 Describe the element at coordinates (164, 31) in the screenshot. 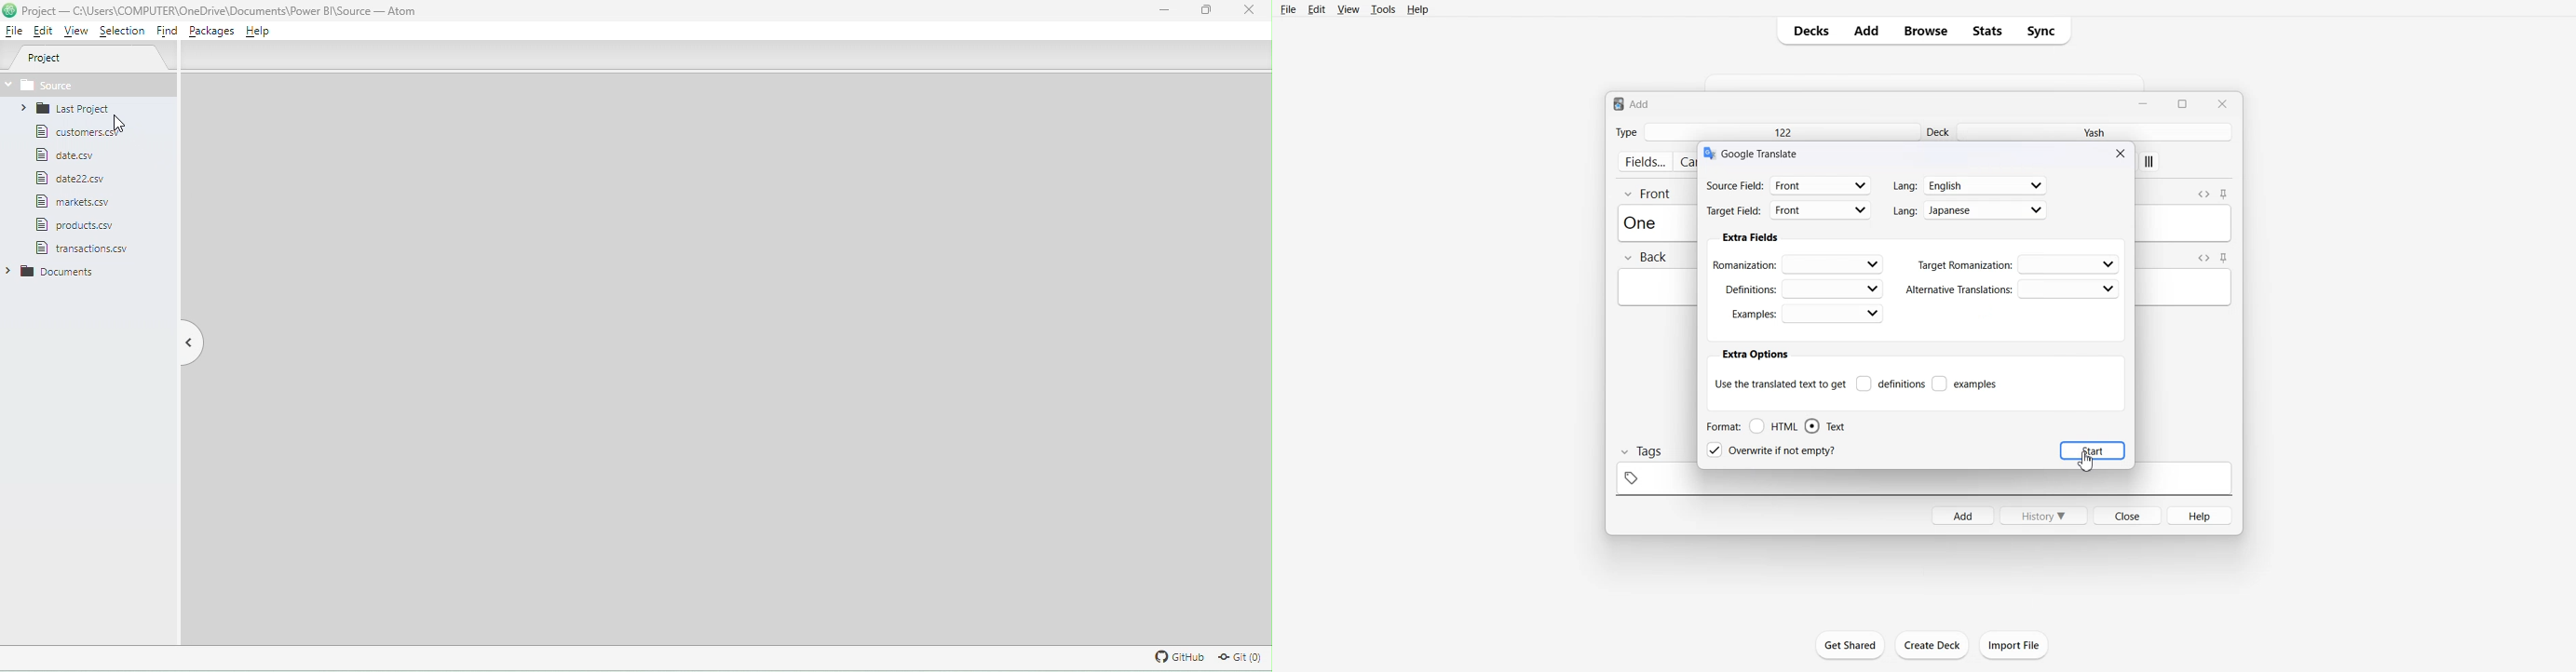

I see `Find` at that location.